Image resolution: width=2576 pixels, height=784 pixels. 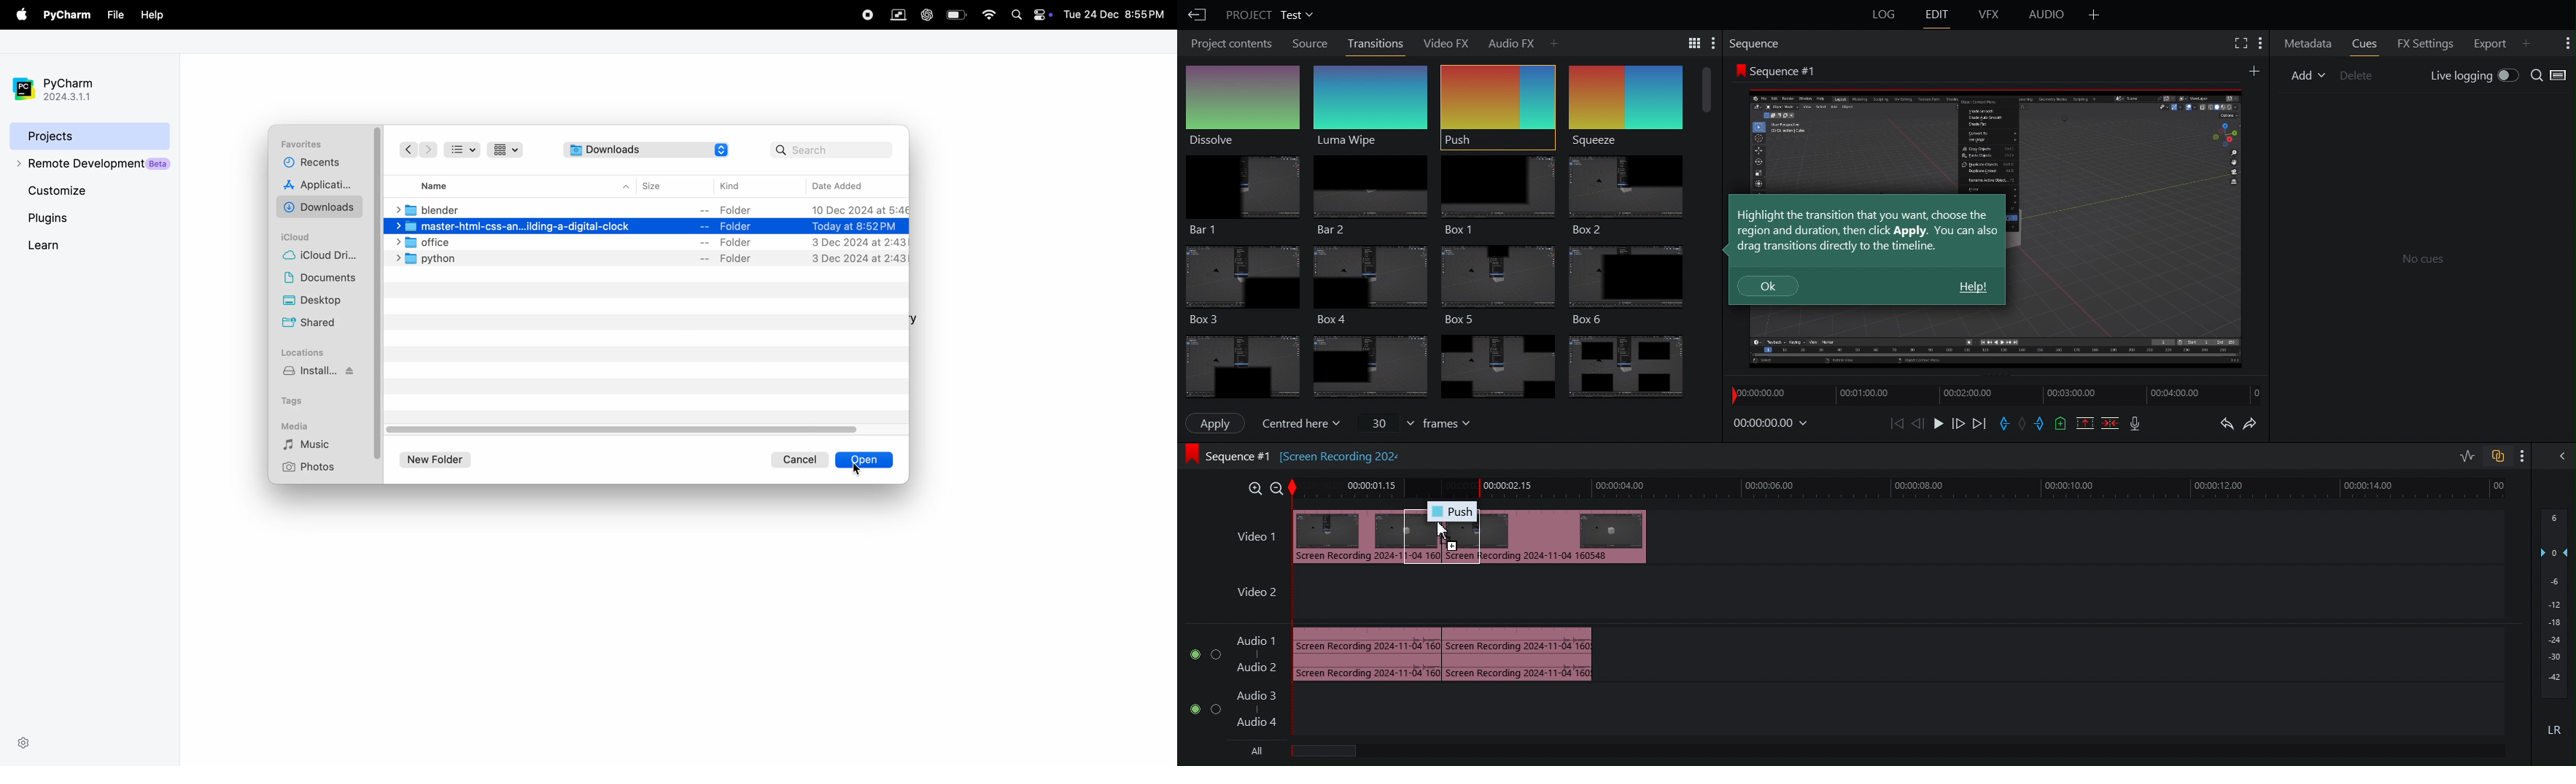 I want to click on scroll bar, so click(x=626, y=429).